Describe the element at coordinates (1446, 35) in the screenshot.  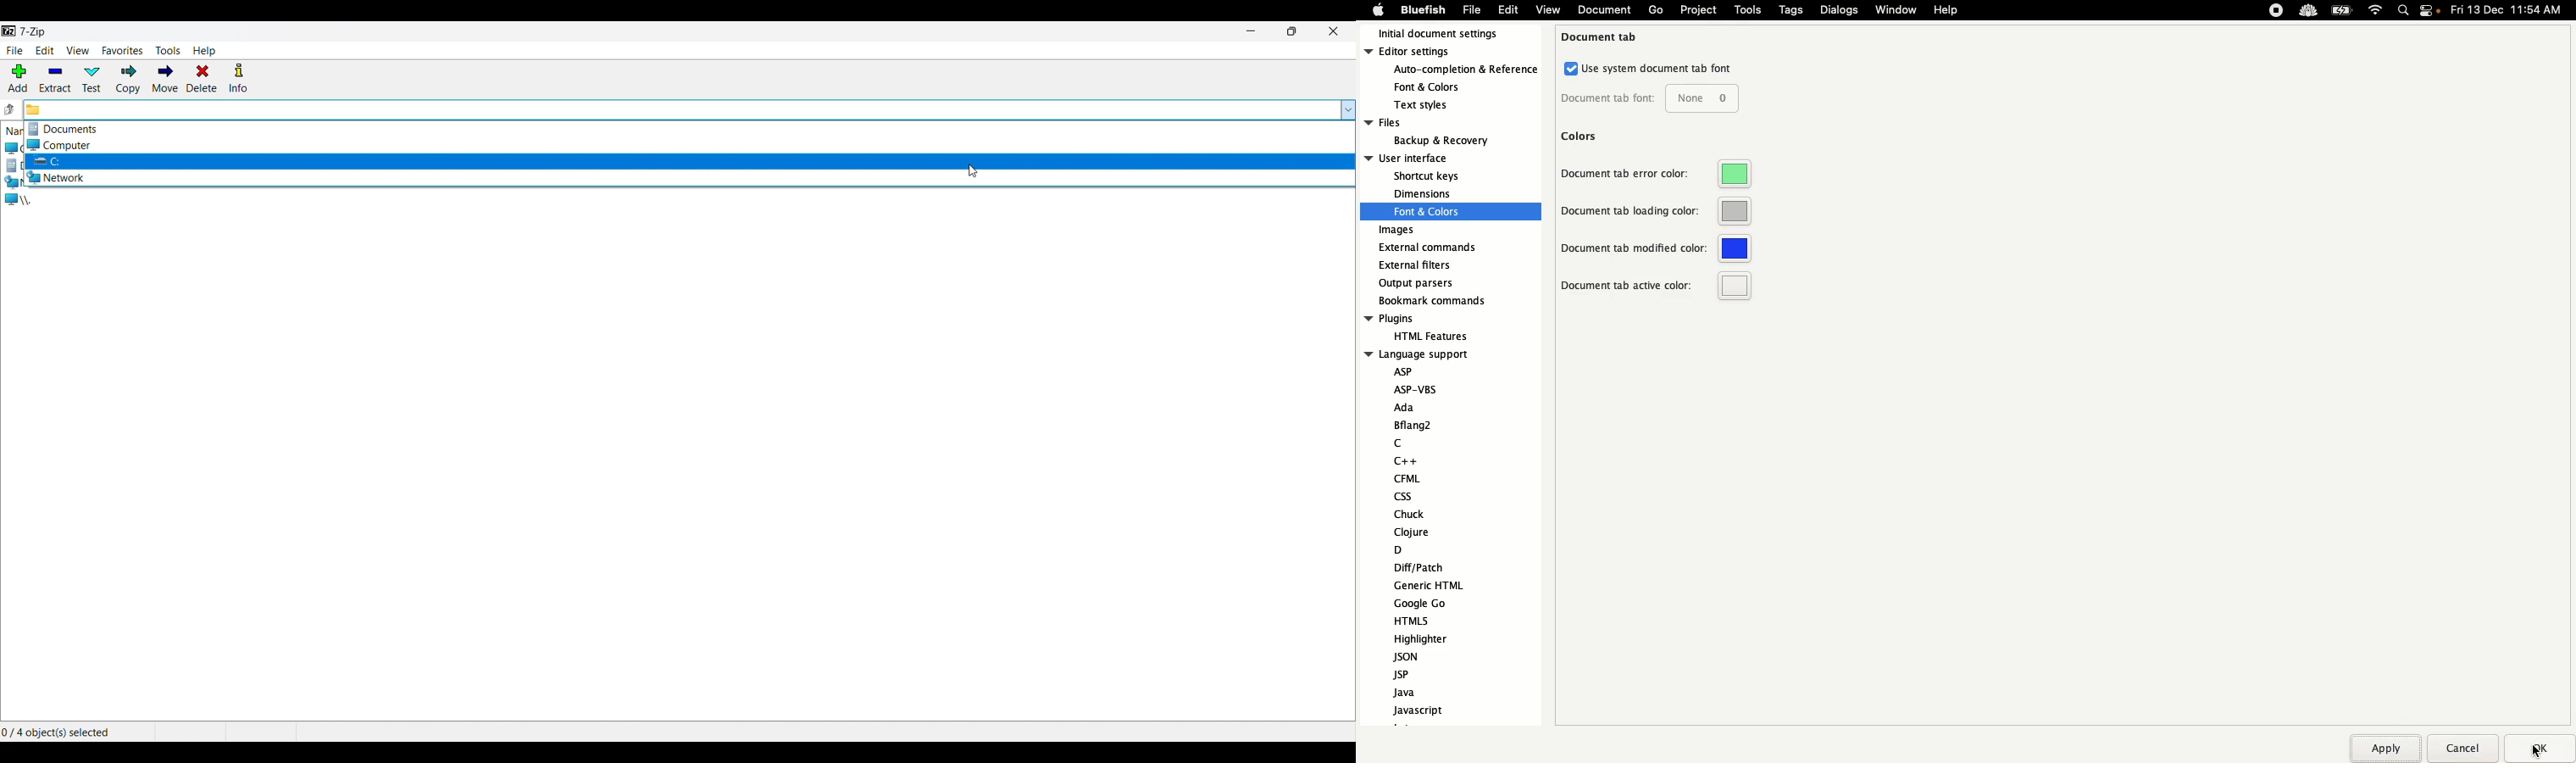
I see `Initial document settings` at that location.